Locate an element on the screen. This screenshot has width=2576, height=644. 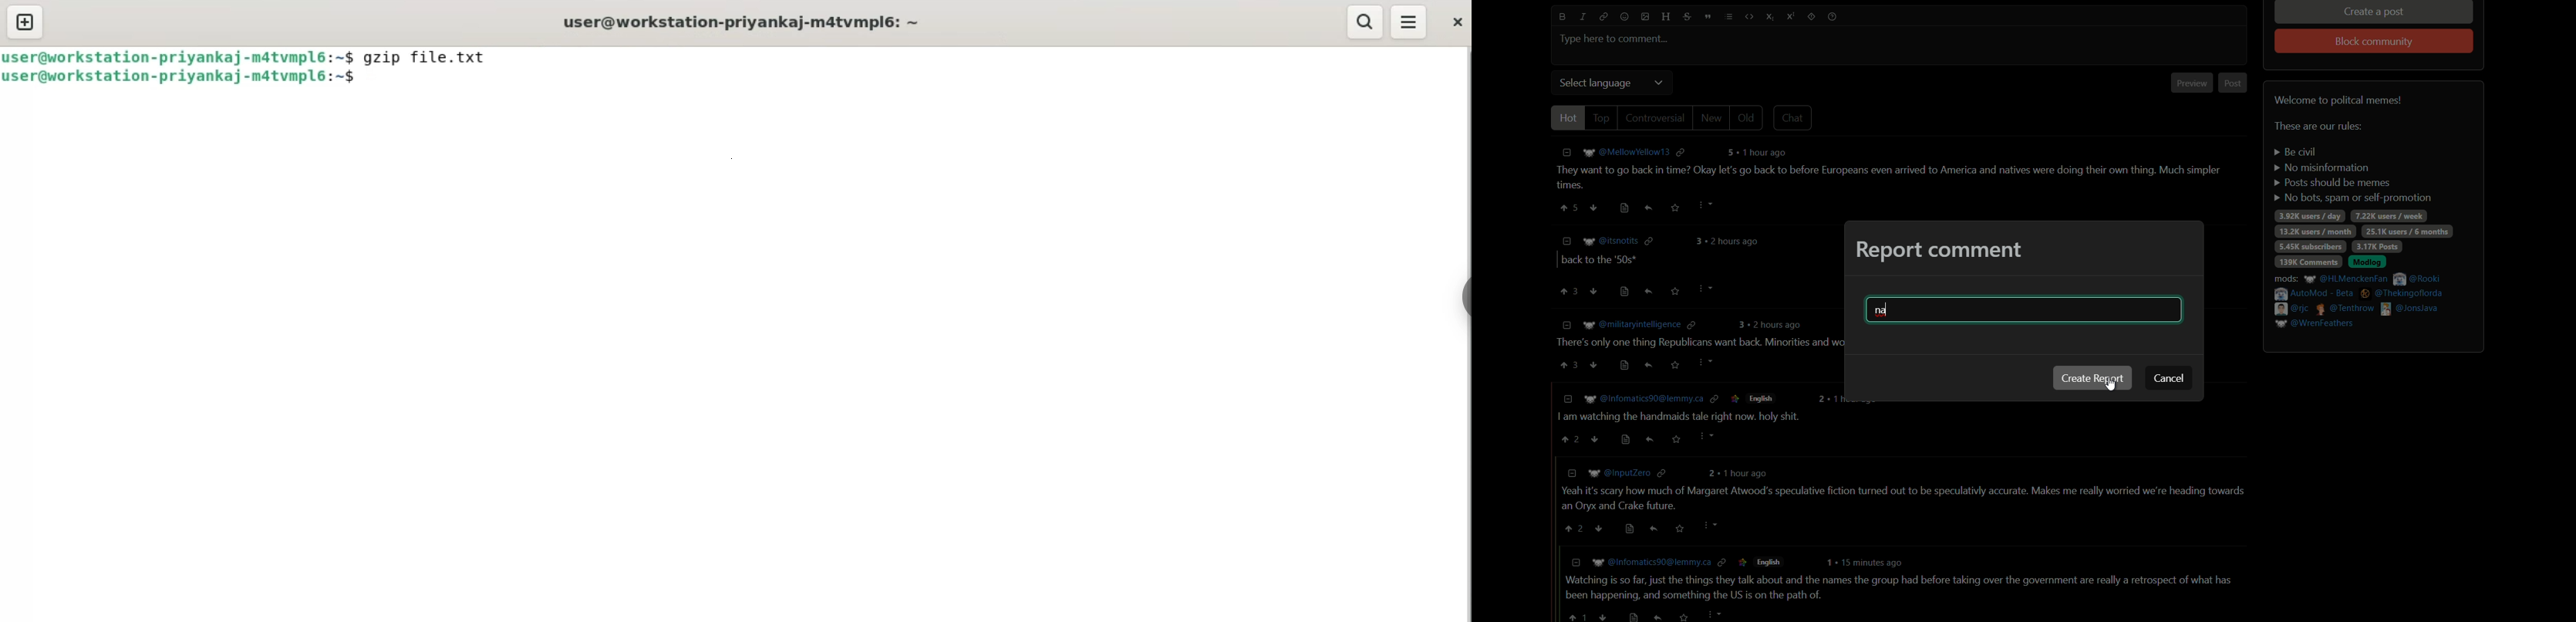
3.92k users/day is located at coordinates (2311, 216).